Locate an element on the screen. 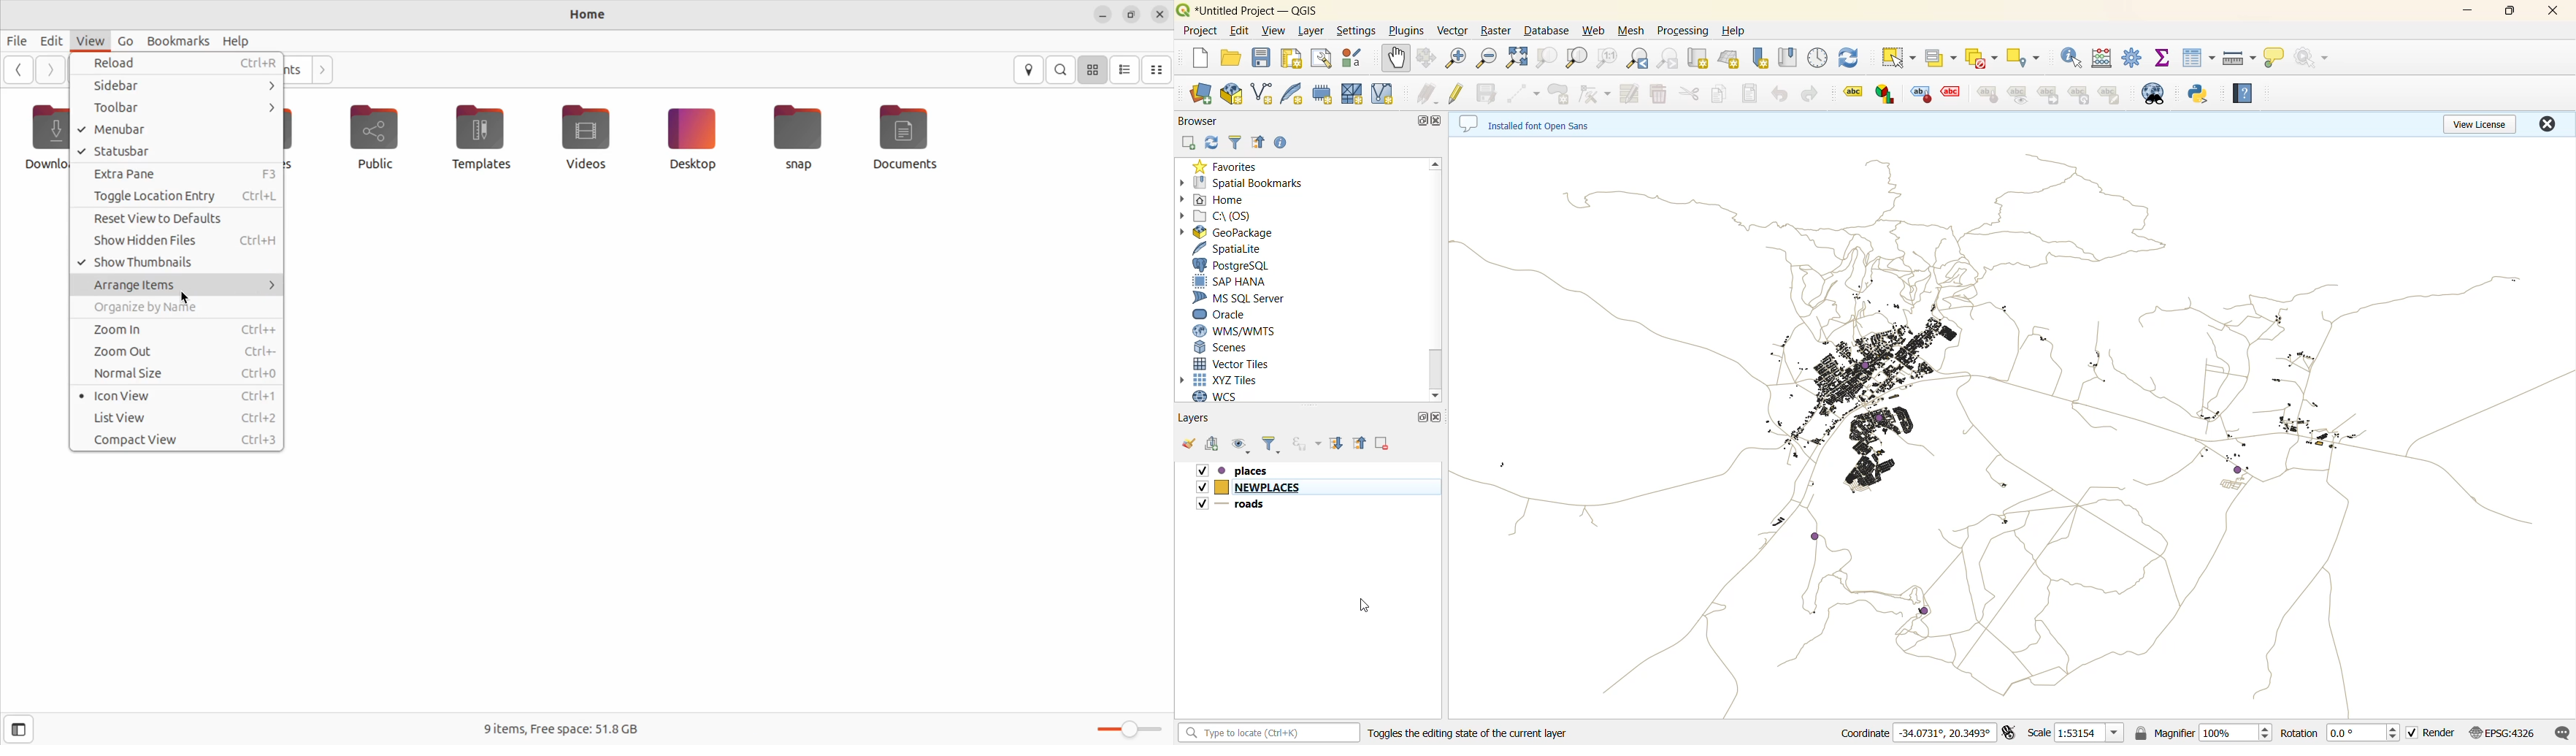 Image resolution: width=2576 pixels, height=756 pixels. show spatial bookmark is located at coordinates (1790, 57).